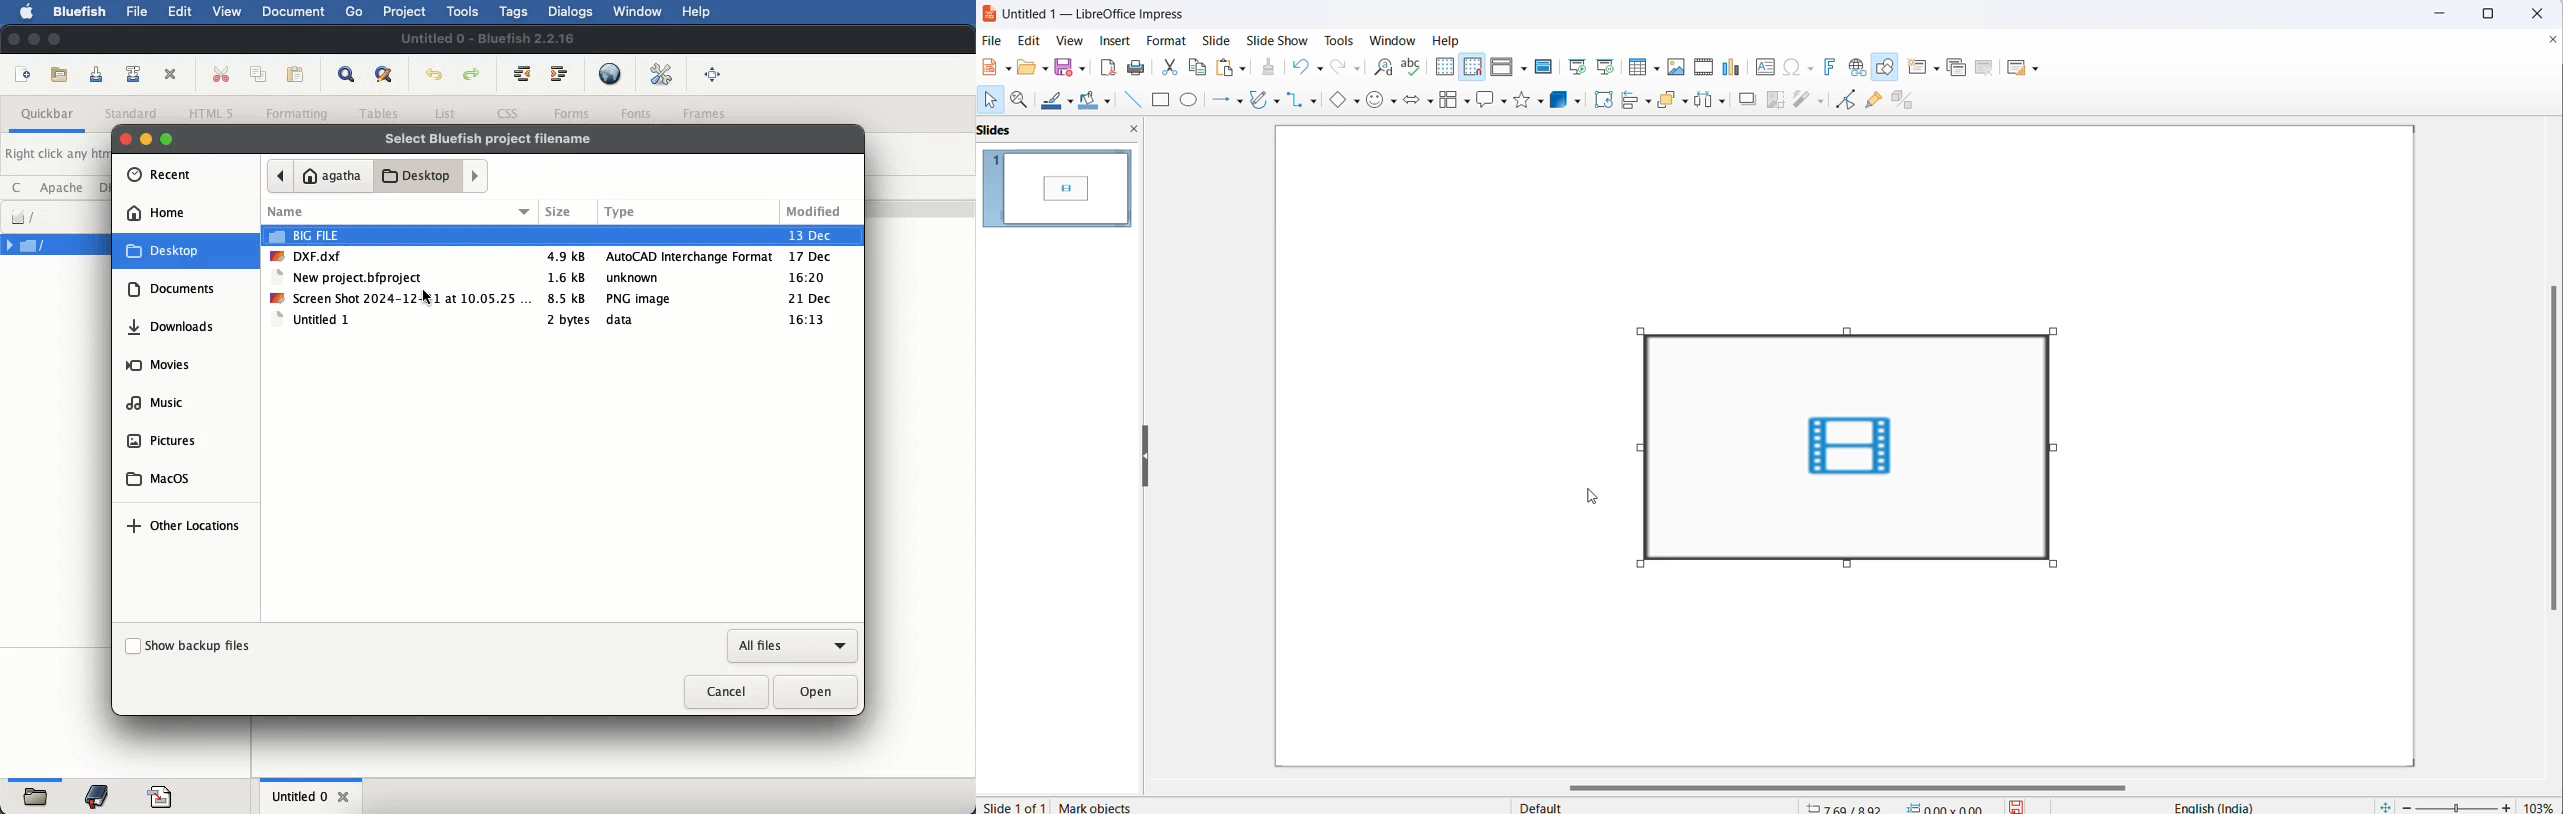 Image resolution: width=2576 pixels, height=840 pixels. What do you see at coordinates (1834, 68) in the screenshot?
I see `insert fontwork text` at bounding box center [1834, 68].